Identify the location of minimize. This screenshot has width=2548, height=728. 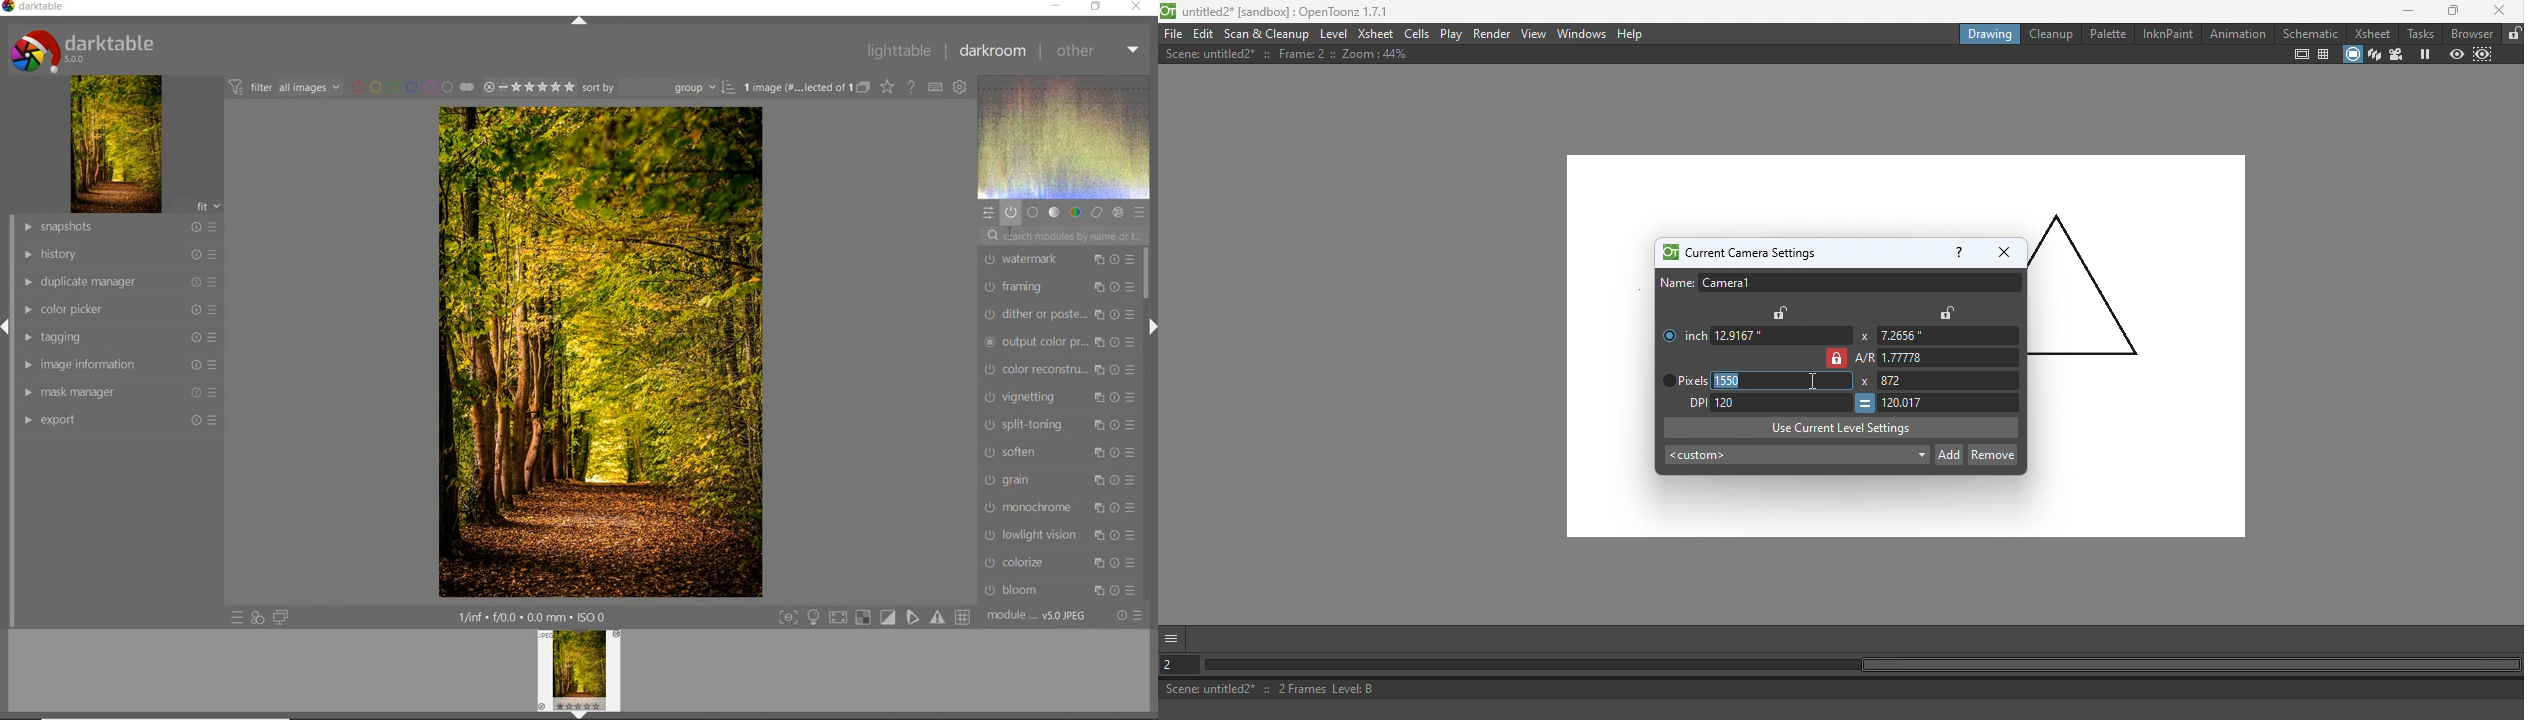
(1057, 5).